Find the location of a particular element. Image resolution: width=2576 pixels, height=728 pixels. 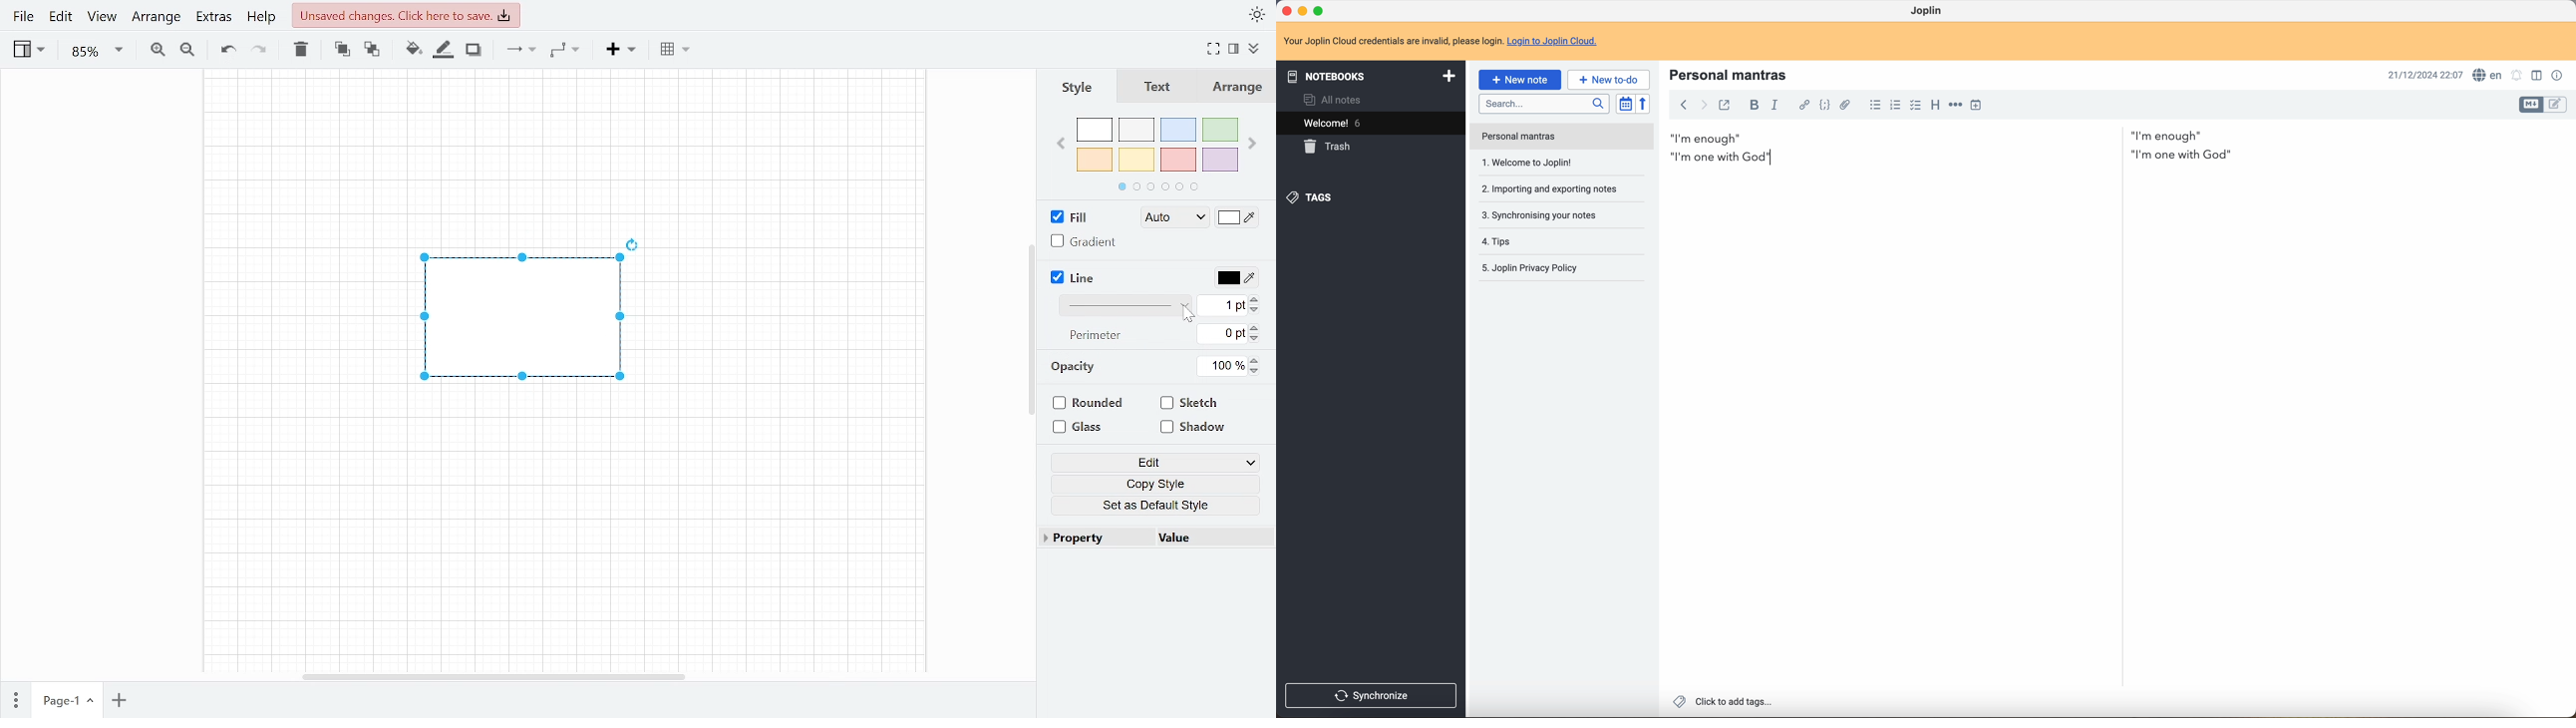

toggle sort order field is located at coordinates (1626, 103).